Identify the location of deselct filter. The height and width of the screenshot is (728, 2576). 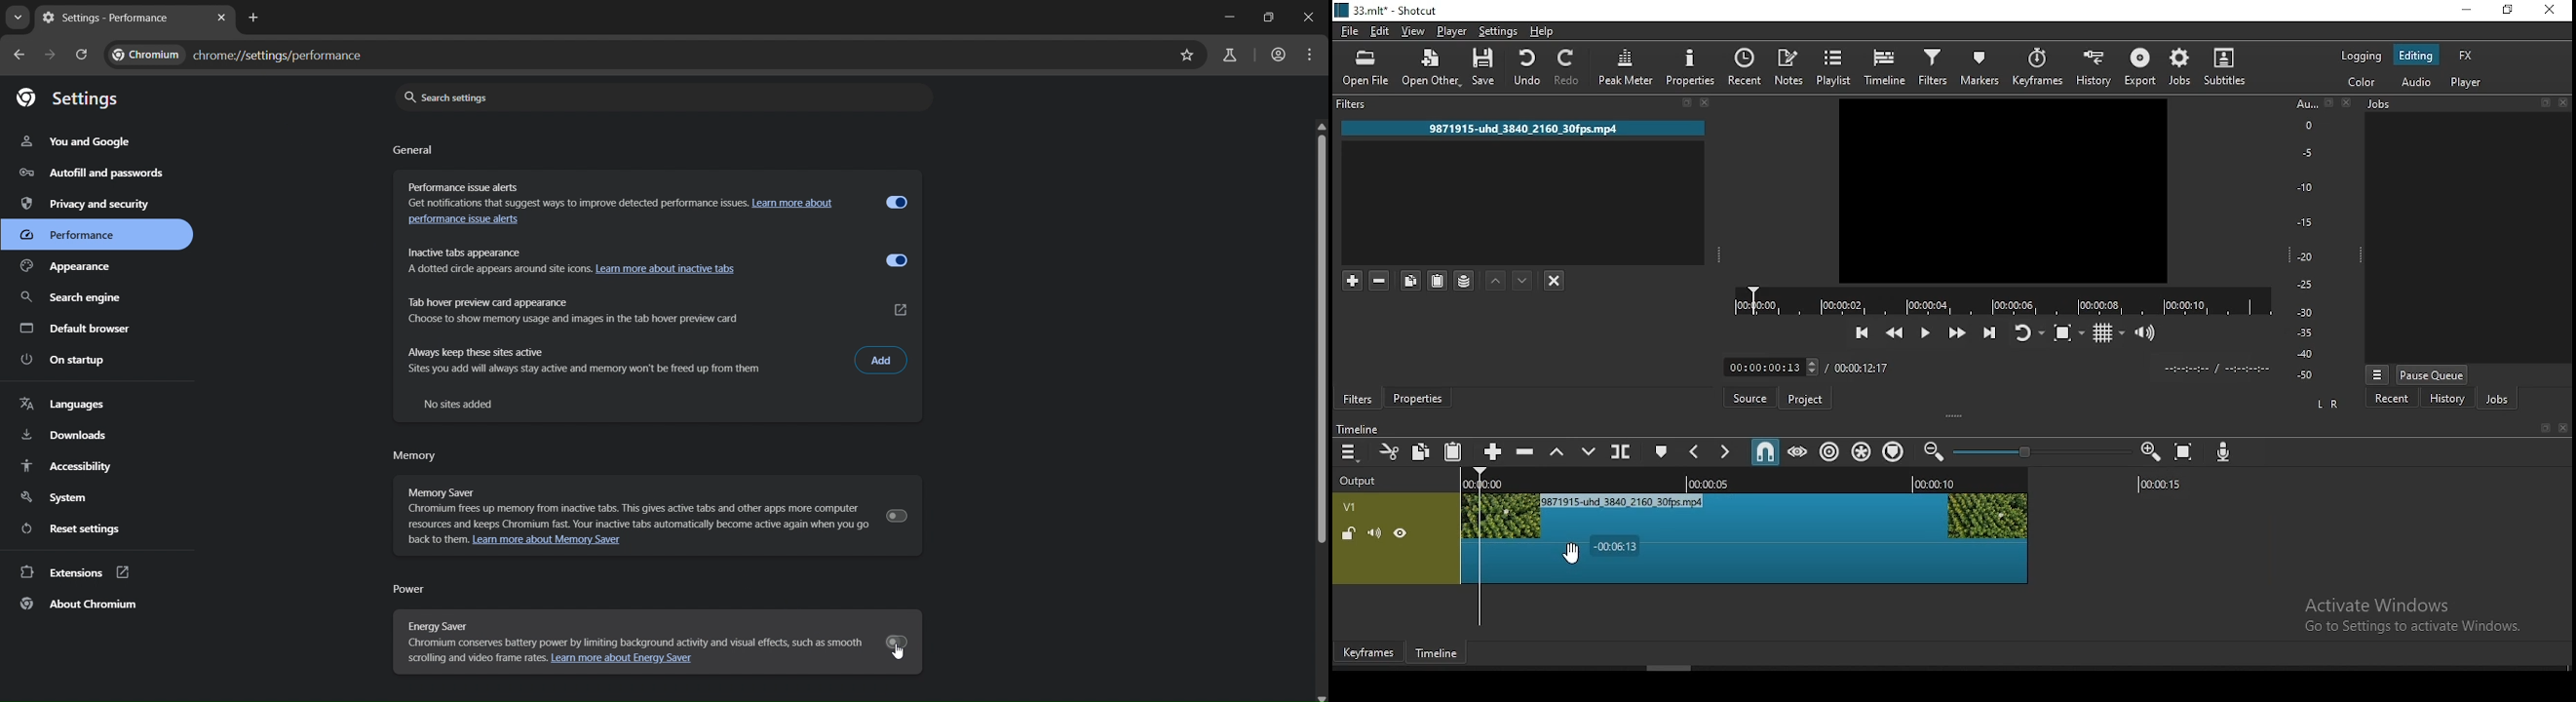
(1556, 282).